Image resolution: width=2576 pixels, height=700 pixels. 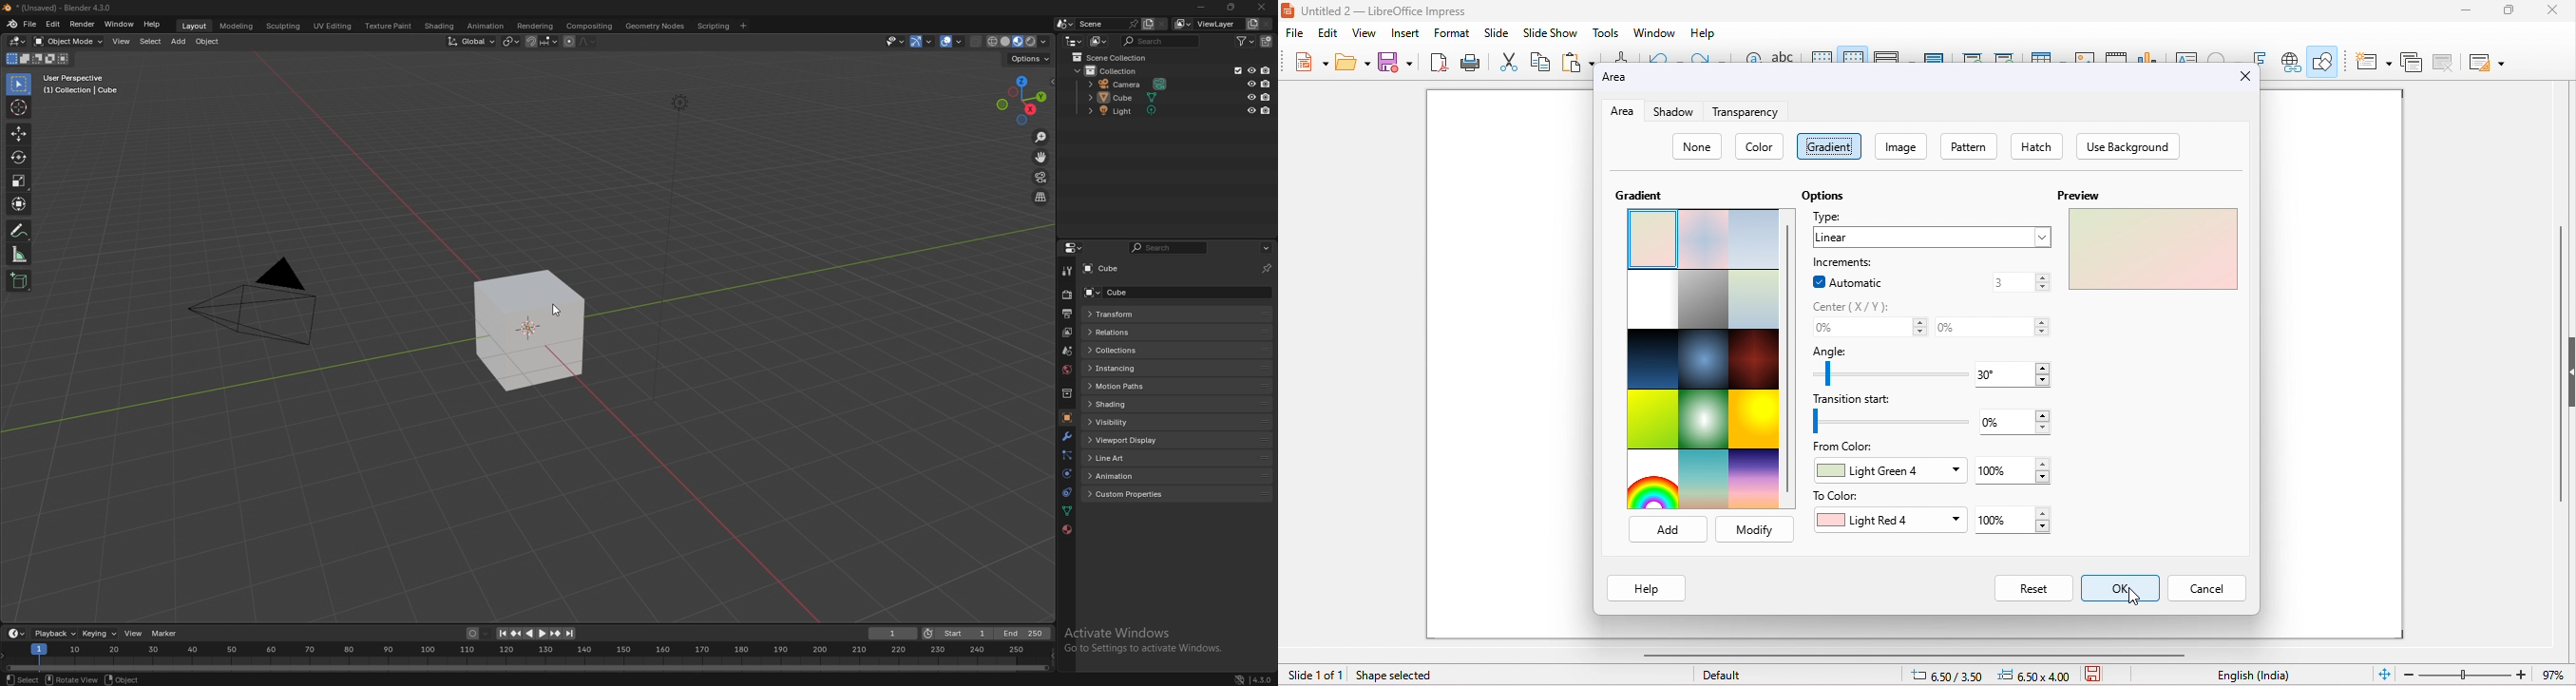 I want to click on Gradient option 11, so click(x=1705, y=417).